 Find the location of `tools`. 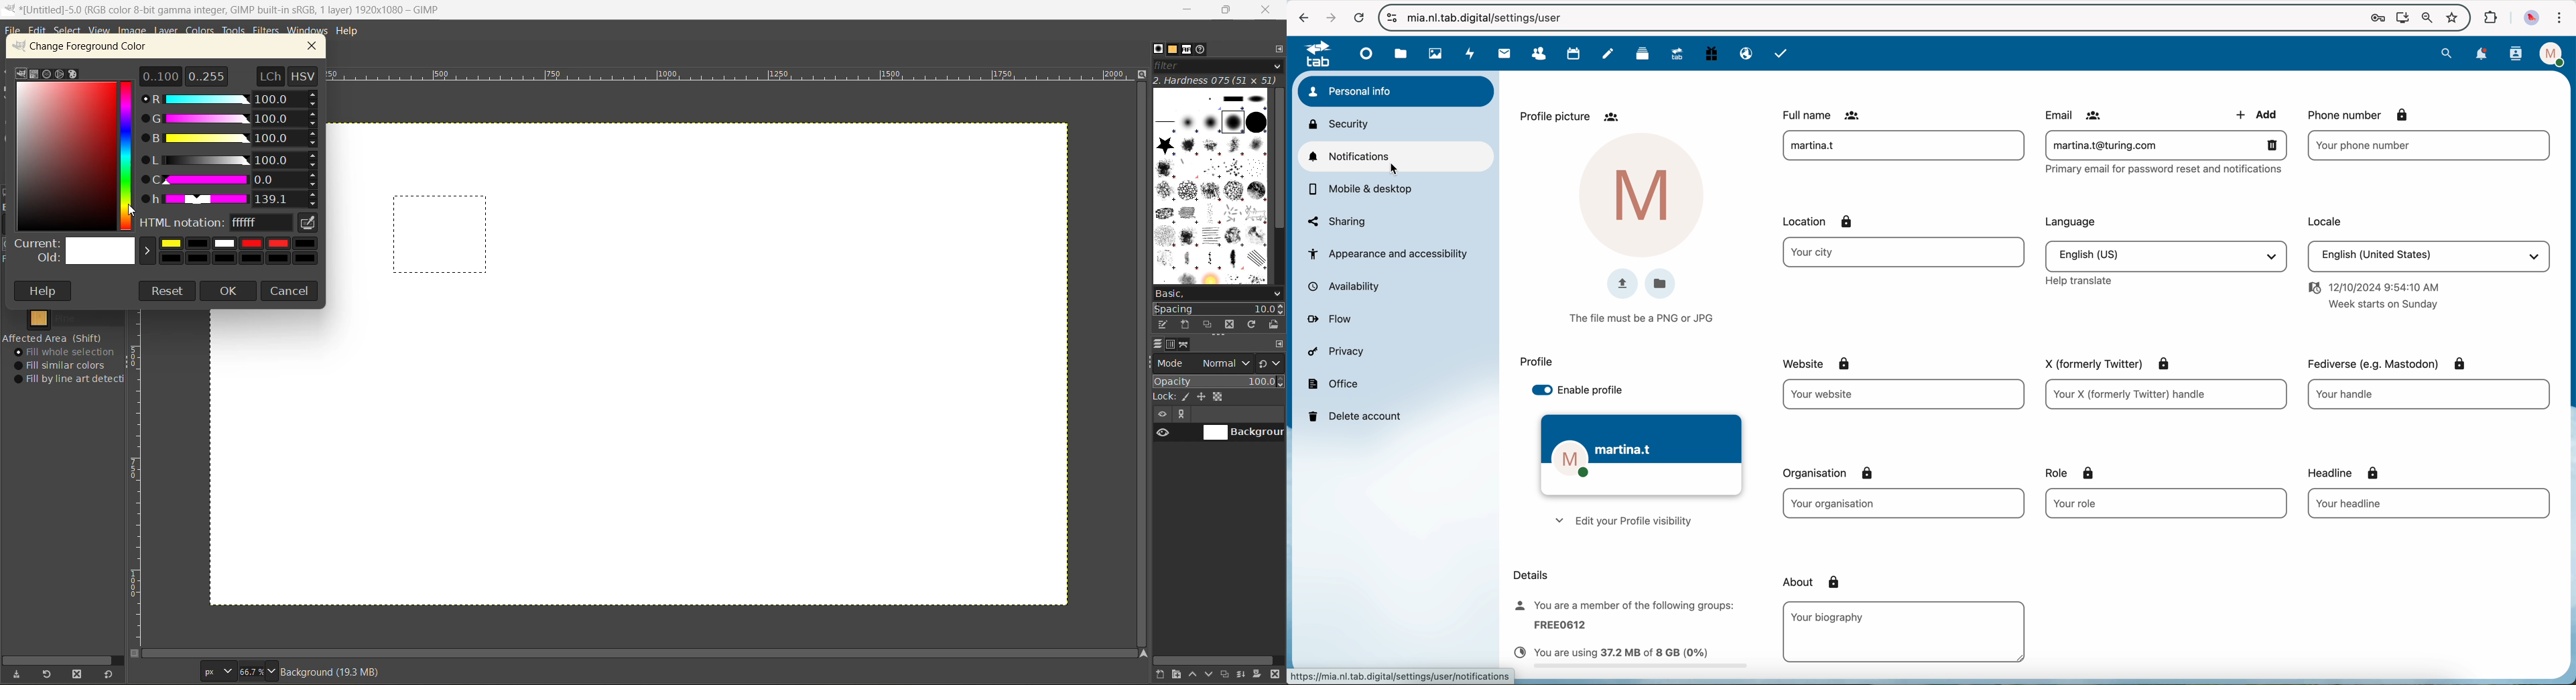

tools is located at coordinates (235, 32).